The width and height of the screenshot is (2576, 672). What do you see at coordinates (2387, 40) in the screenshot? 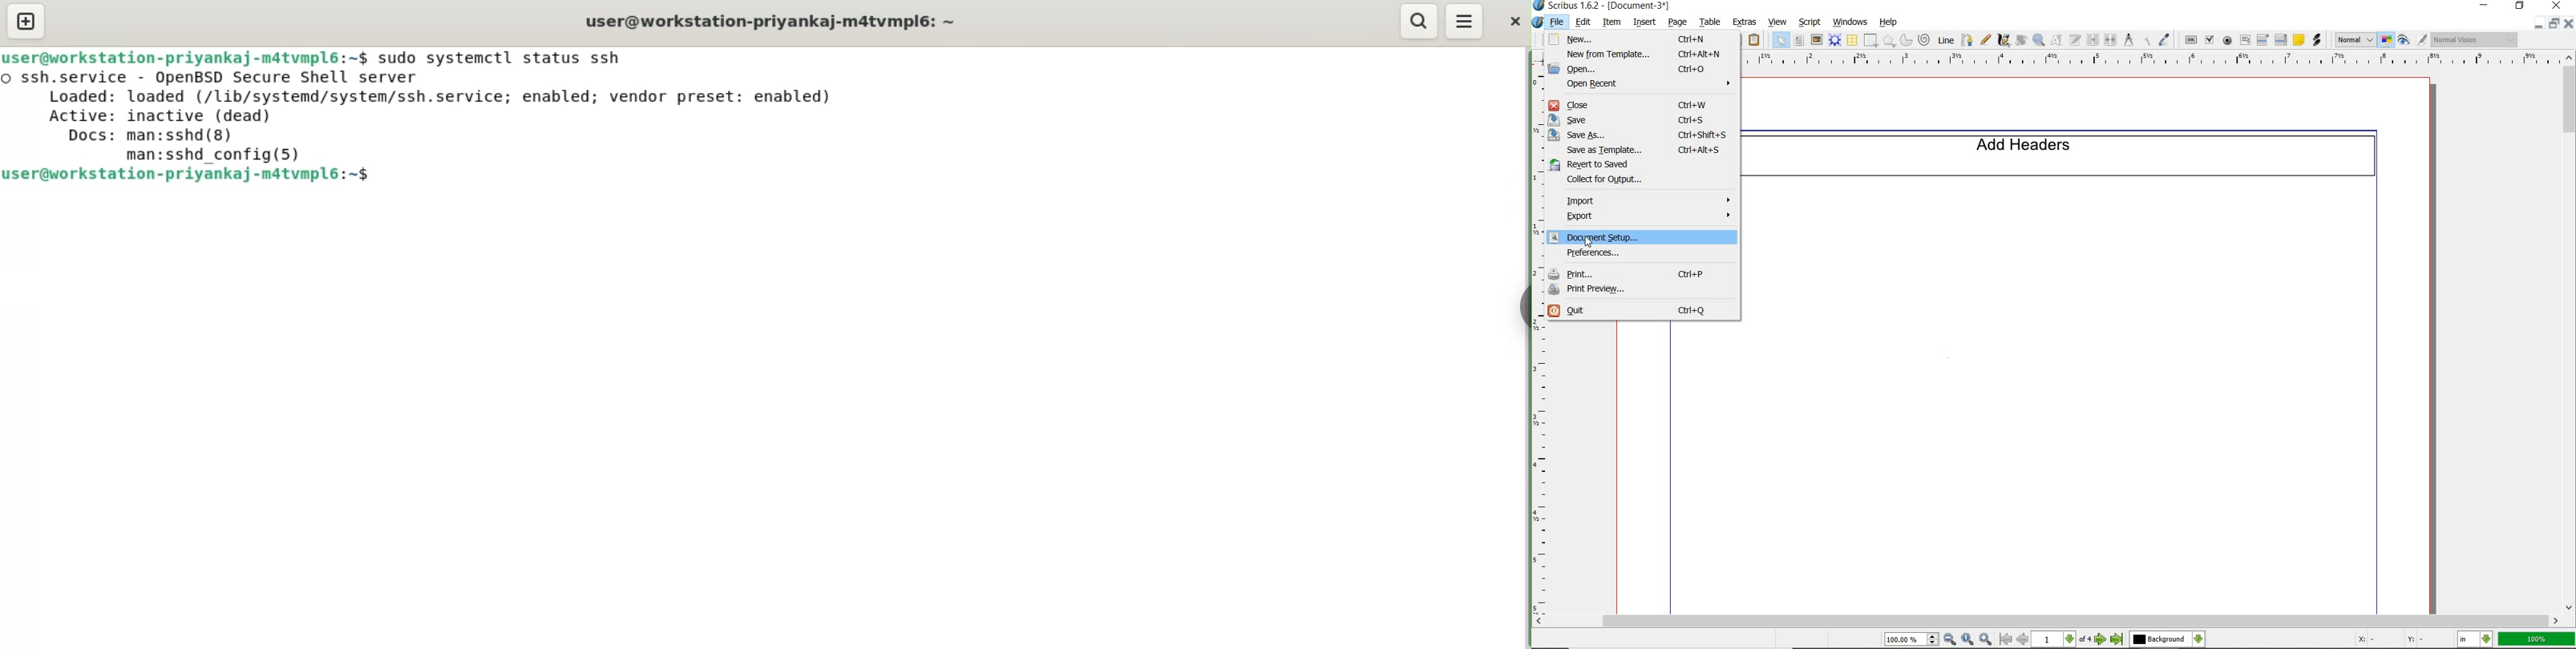
I see `toggle color management` at bounding box center [2387, 40].